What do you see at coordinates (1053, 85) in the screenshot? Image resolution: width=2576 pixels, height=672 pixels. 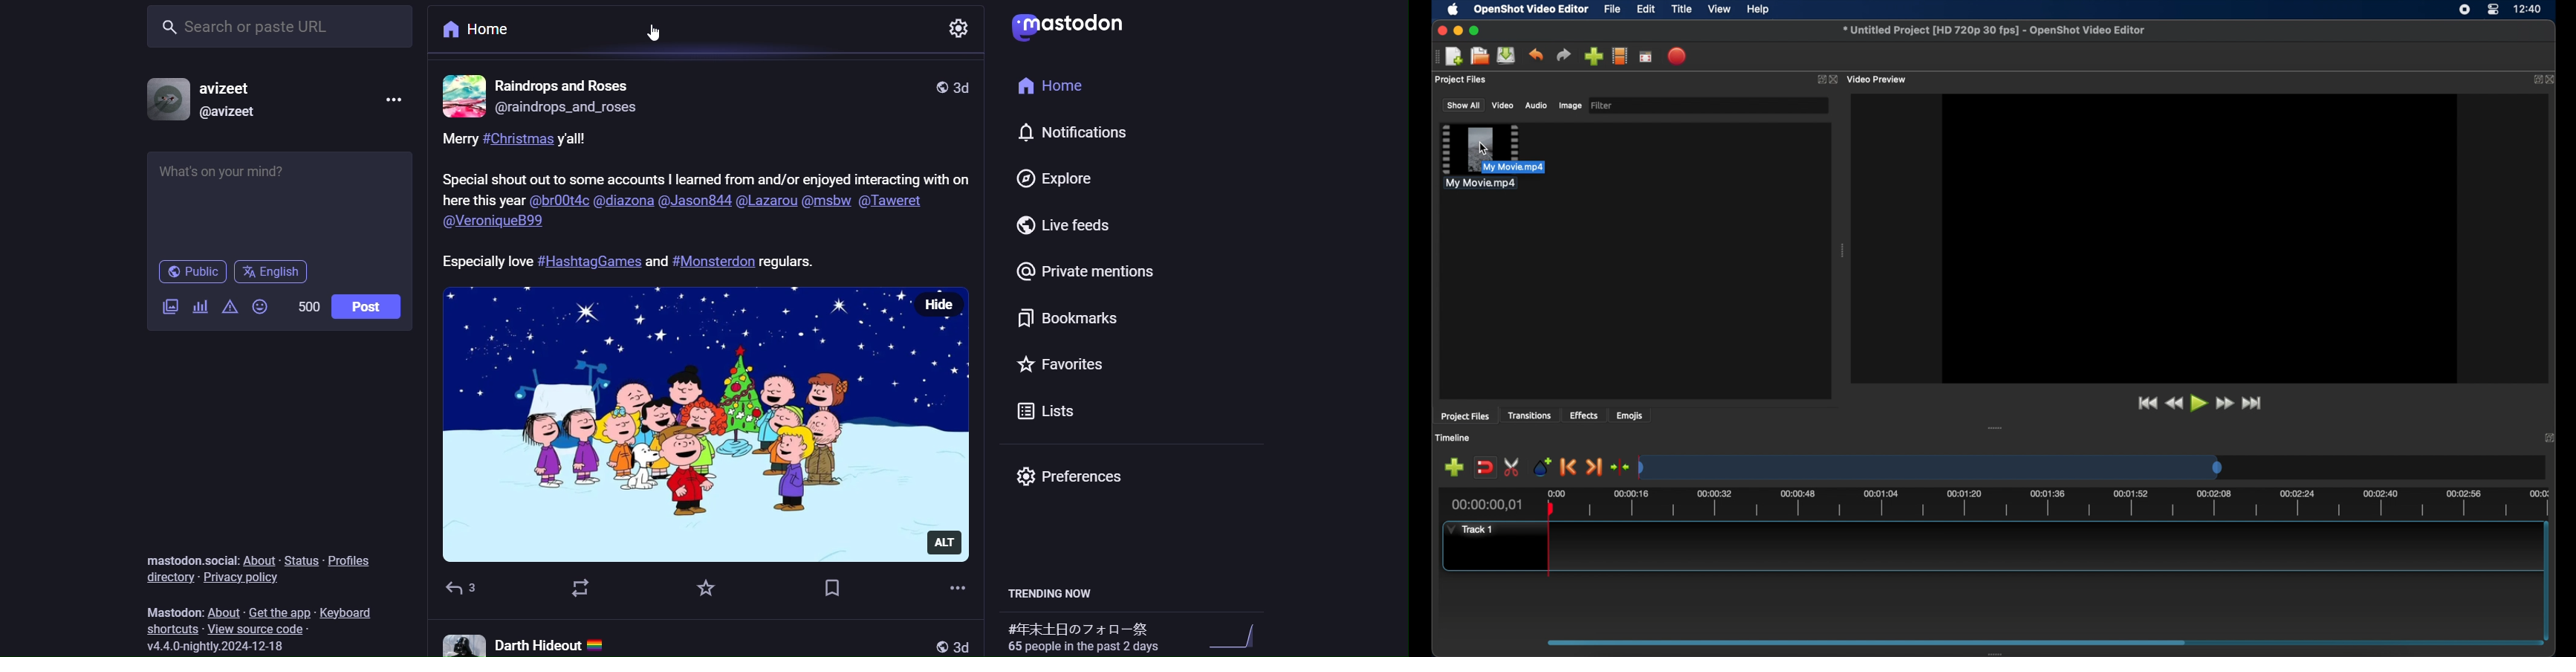 I see `home` at bounding box center [1053, 85].